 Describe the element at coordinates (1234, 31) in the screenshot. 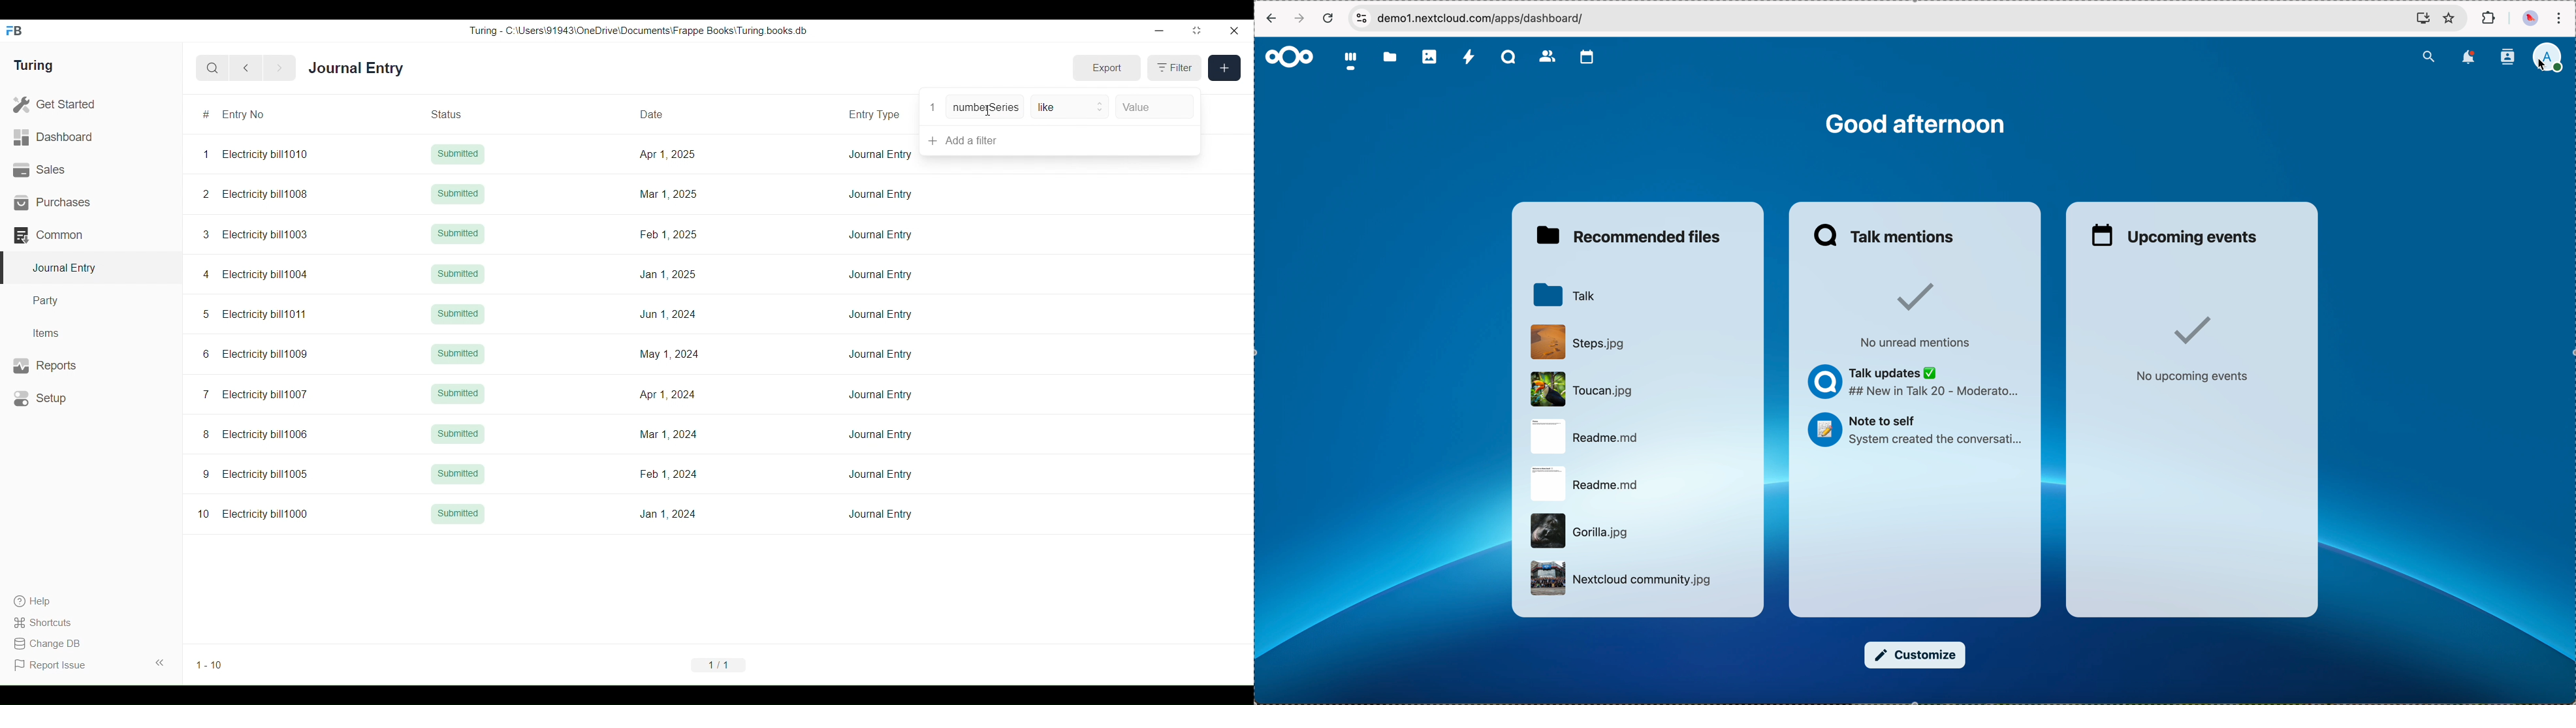

I see `Close` at that location.